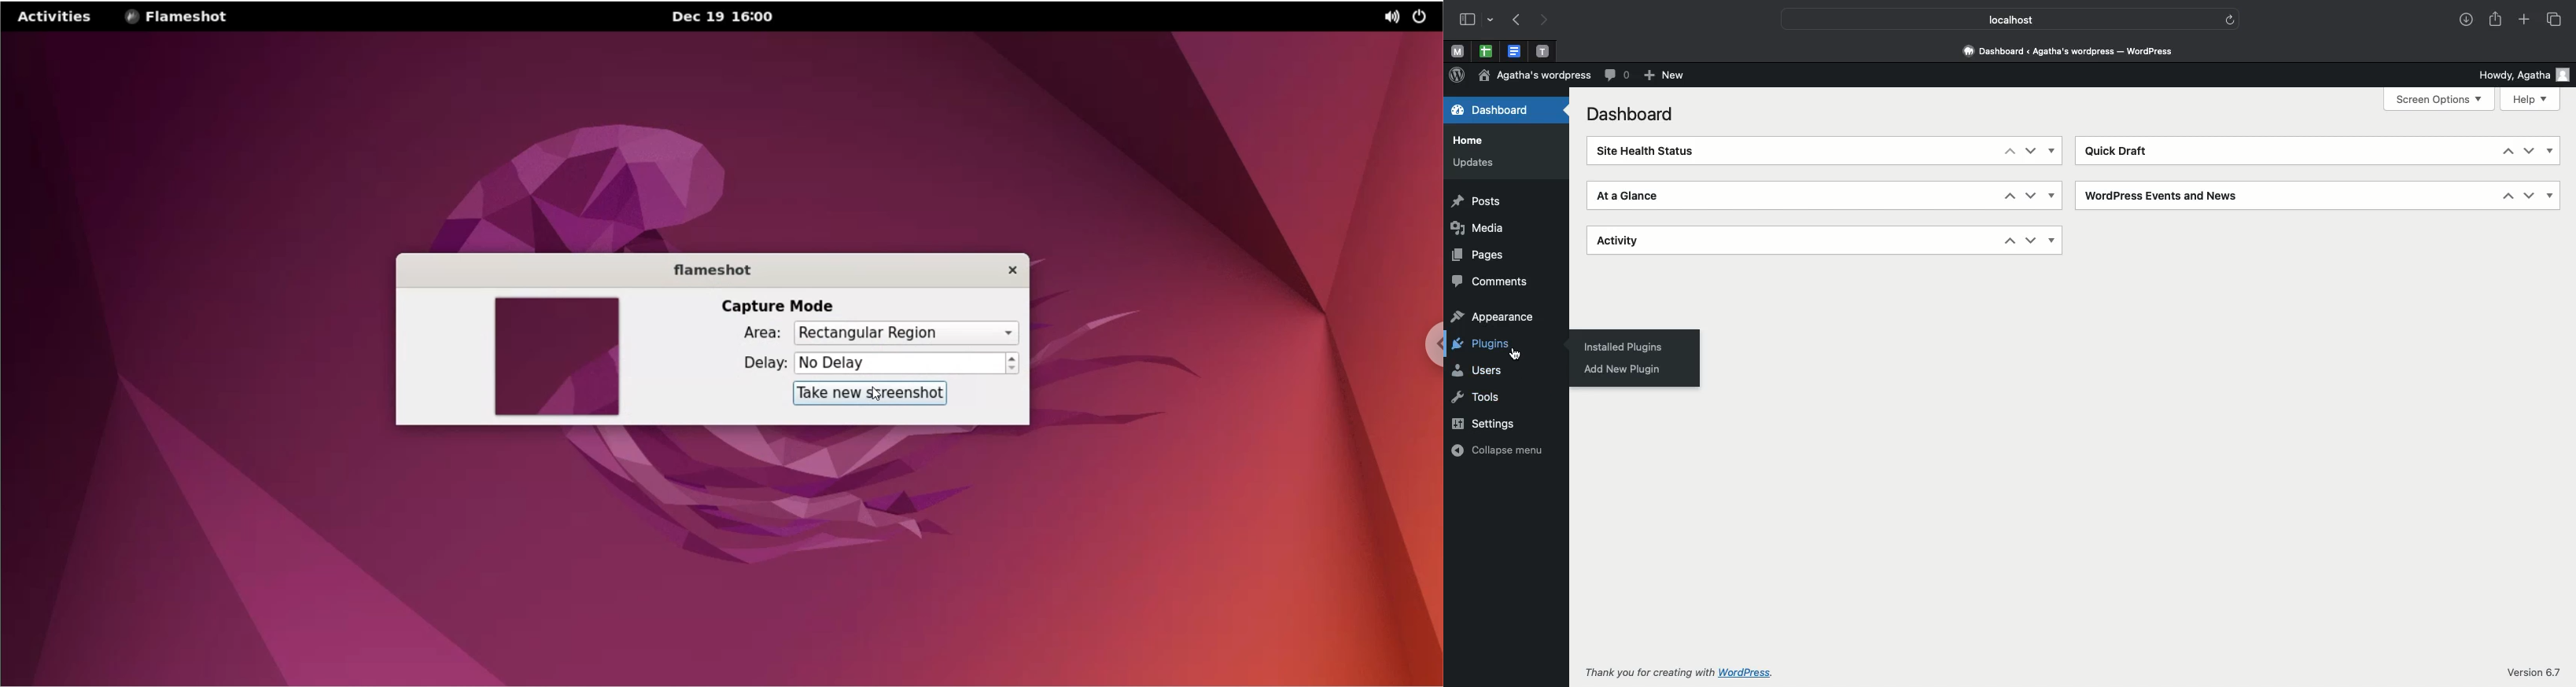 The width and height of the screenshot is (2576, 700). Describe the element at coordinates (1664, 75) in the screenshot. I see `New` at that location.